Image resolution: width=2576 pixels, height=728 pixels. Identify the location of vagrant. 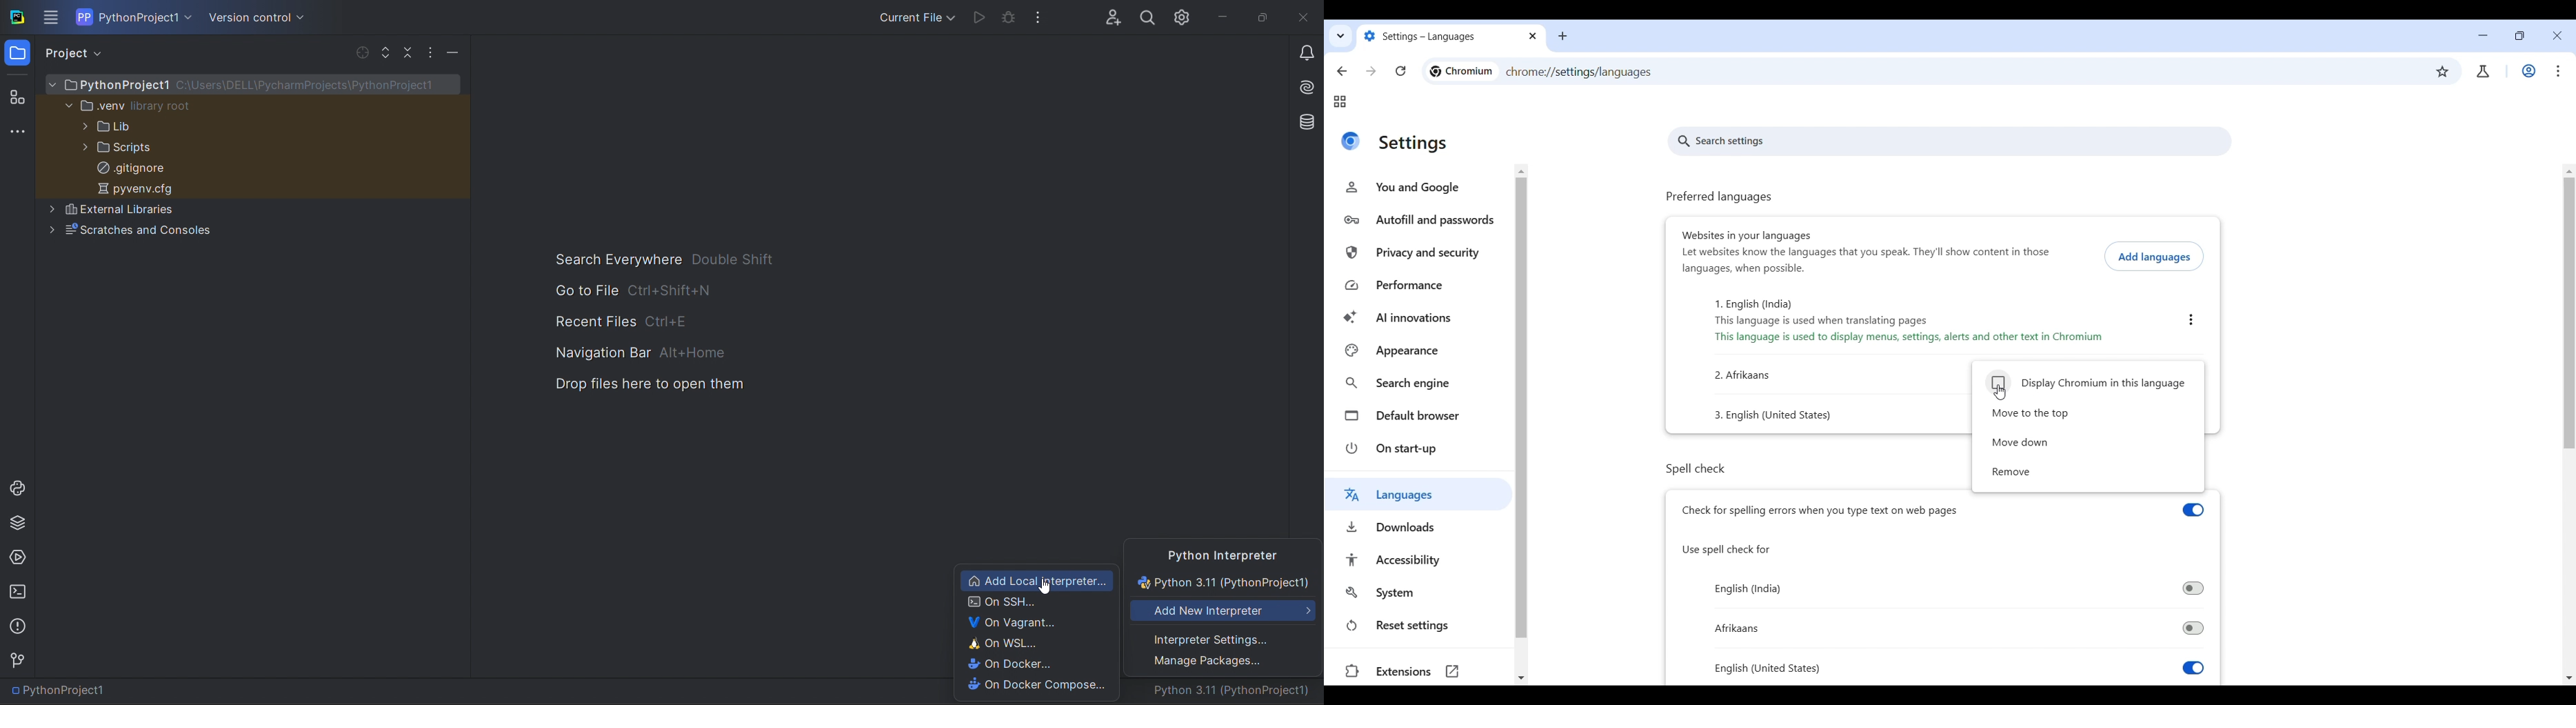
(1036, 623).